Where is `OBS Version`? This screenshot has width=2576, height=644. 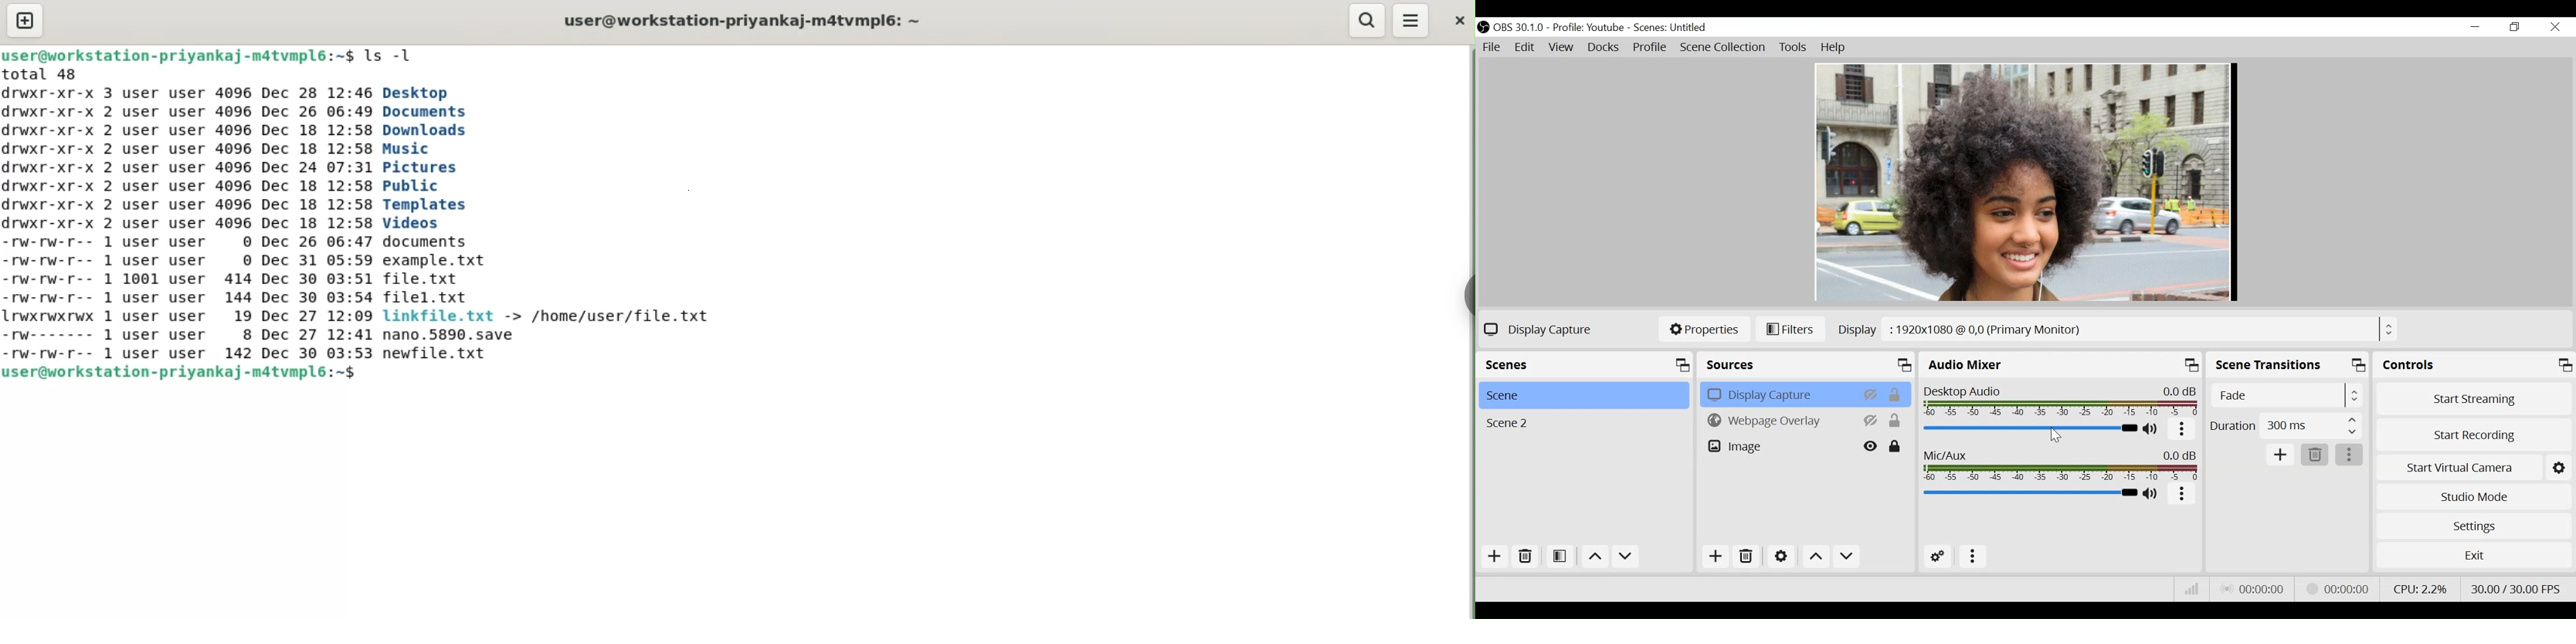
OBS Version is located at coordinates (1519, 28).